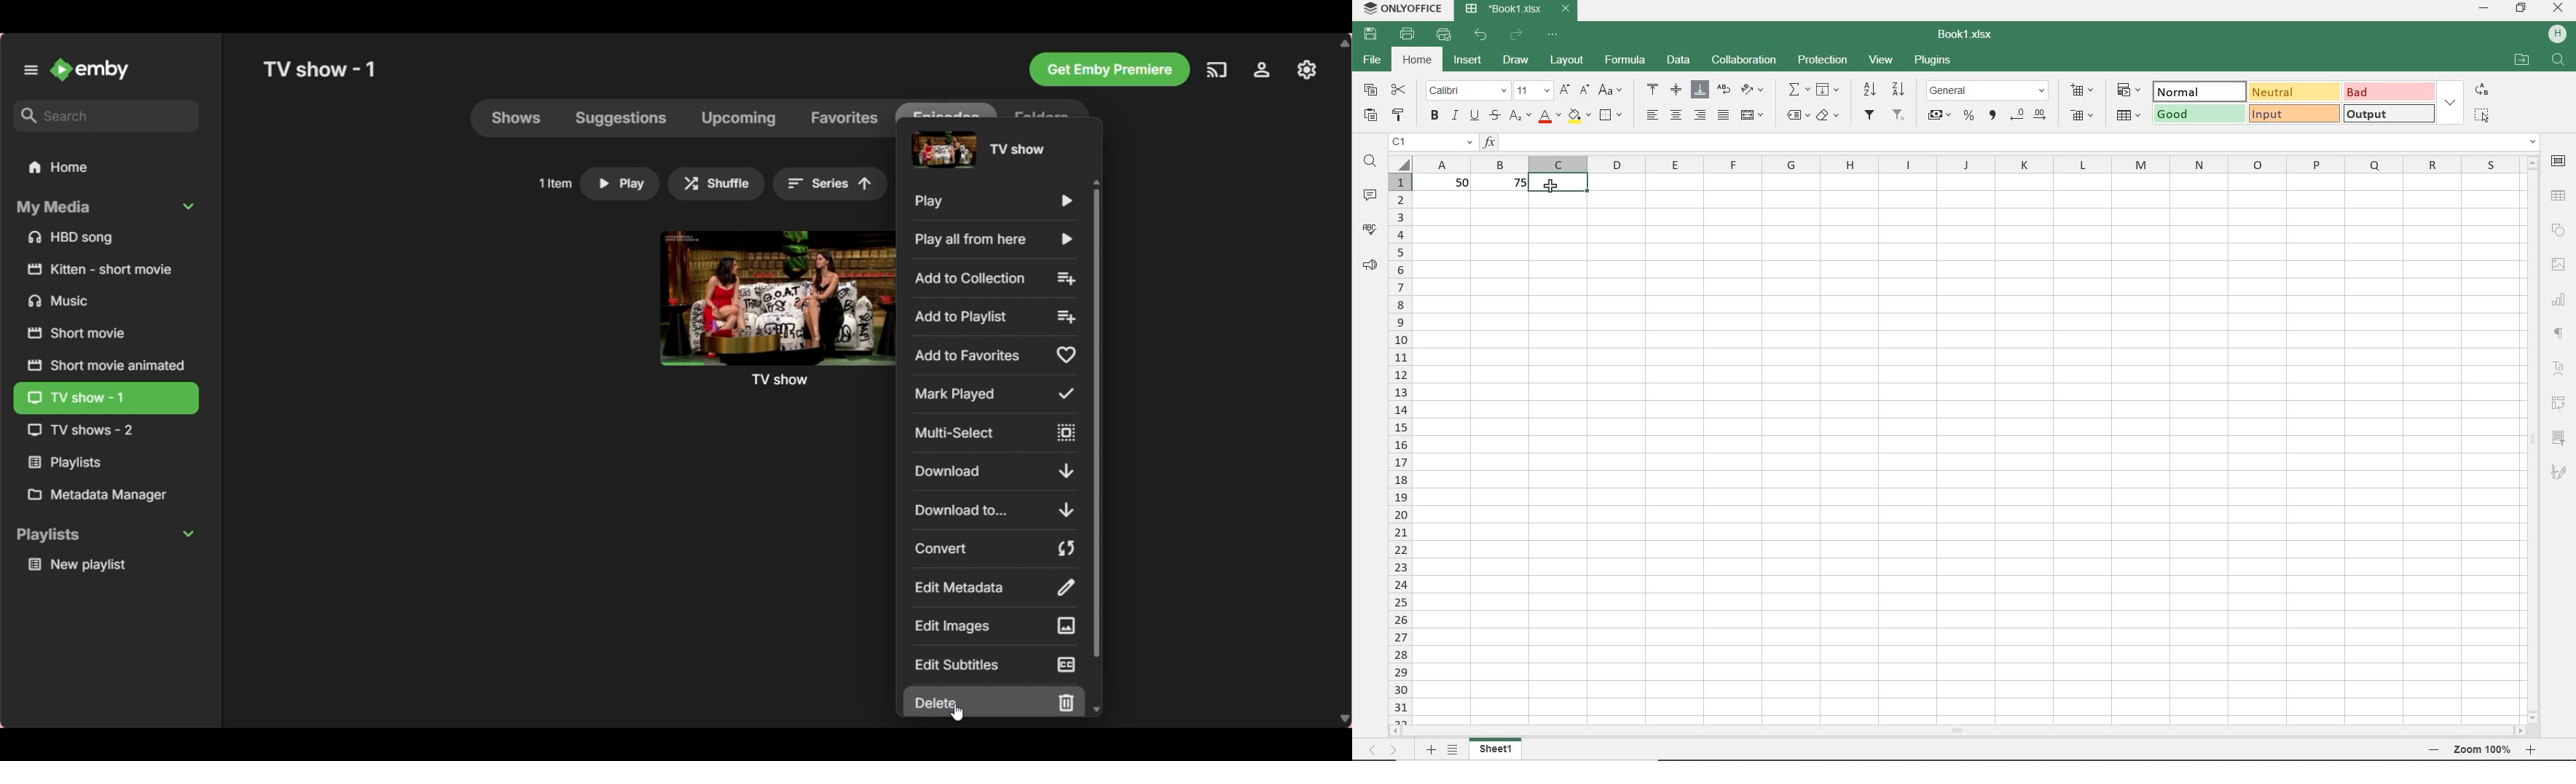 The width and height of the screenshot is (2576, 784). Describe the element at coordinates (1823, 61) in the screenshot. I see `protection` at that location.